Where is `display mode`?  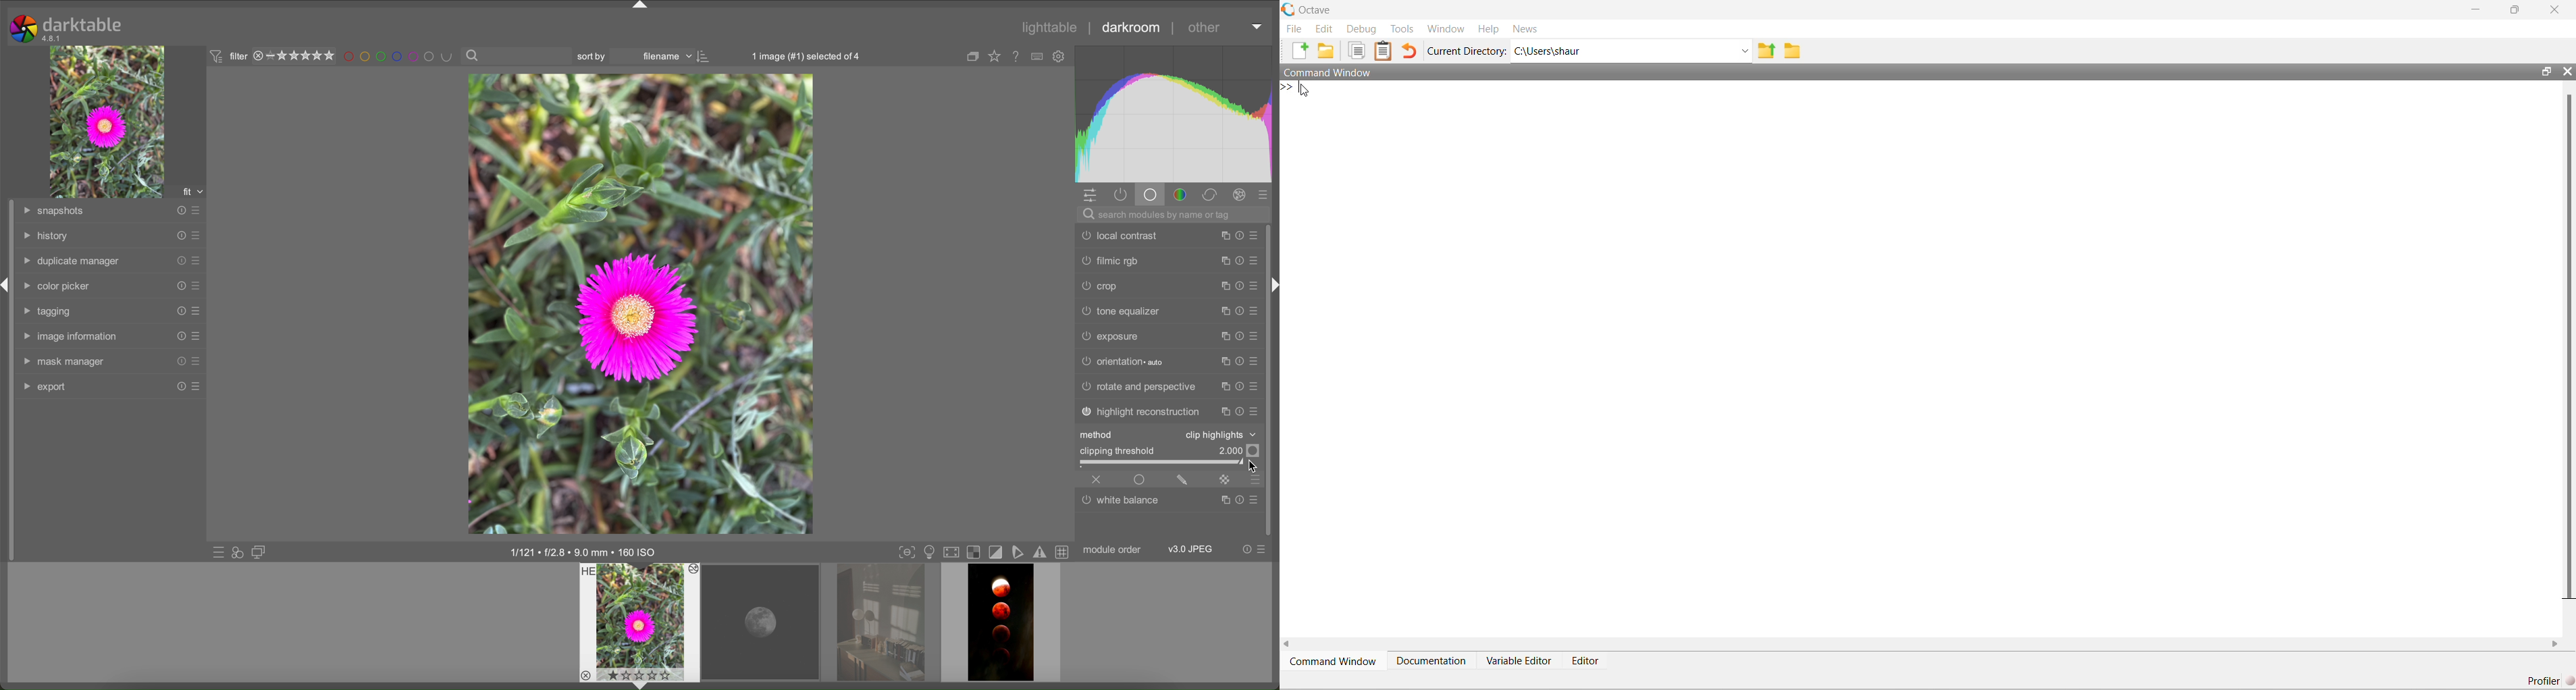
display mode is located at coordinates (929, 553).